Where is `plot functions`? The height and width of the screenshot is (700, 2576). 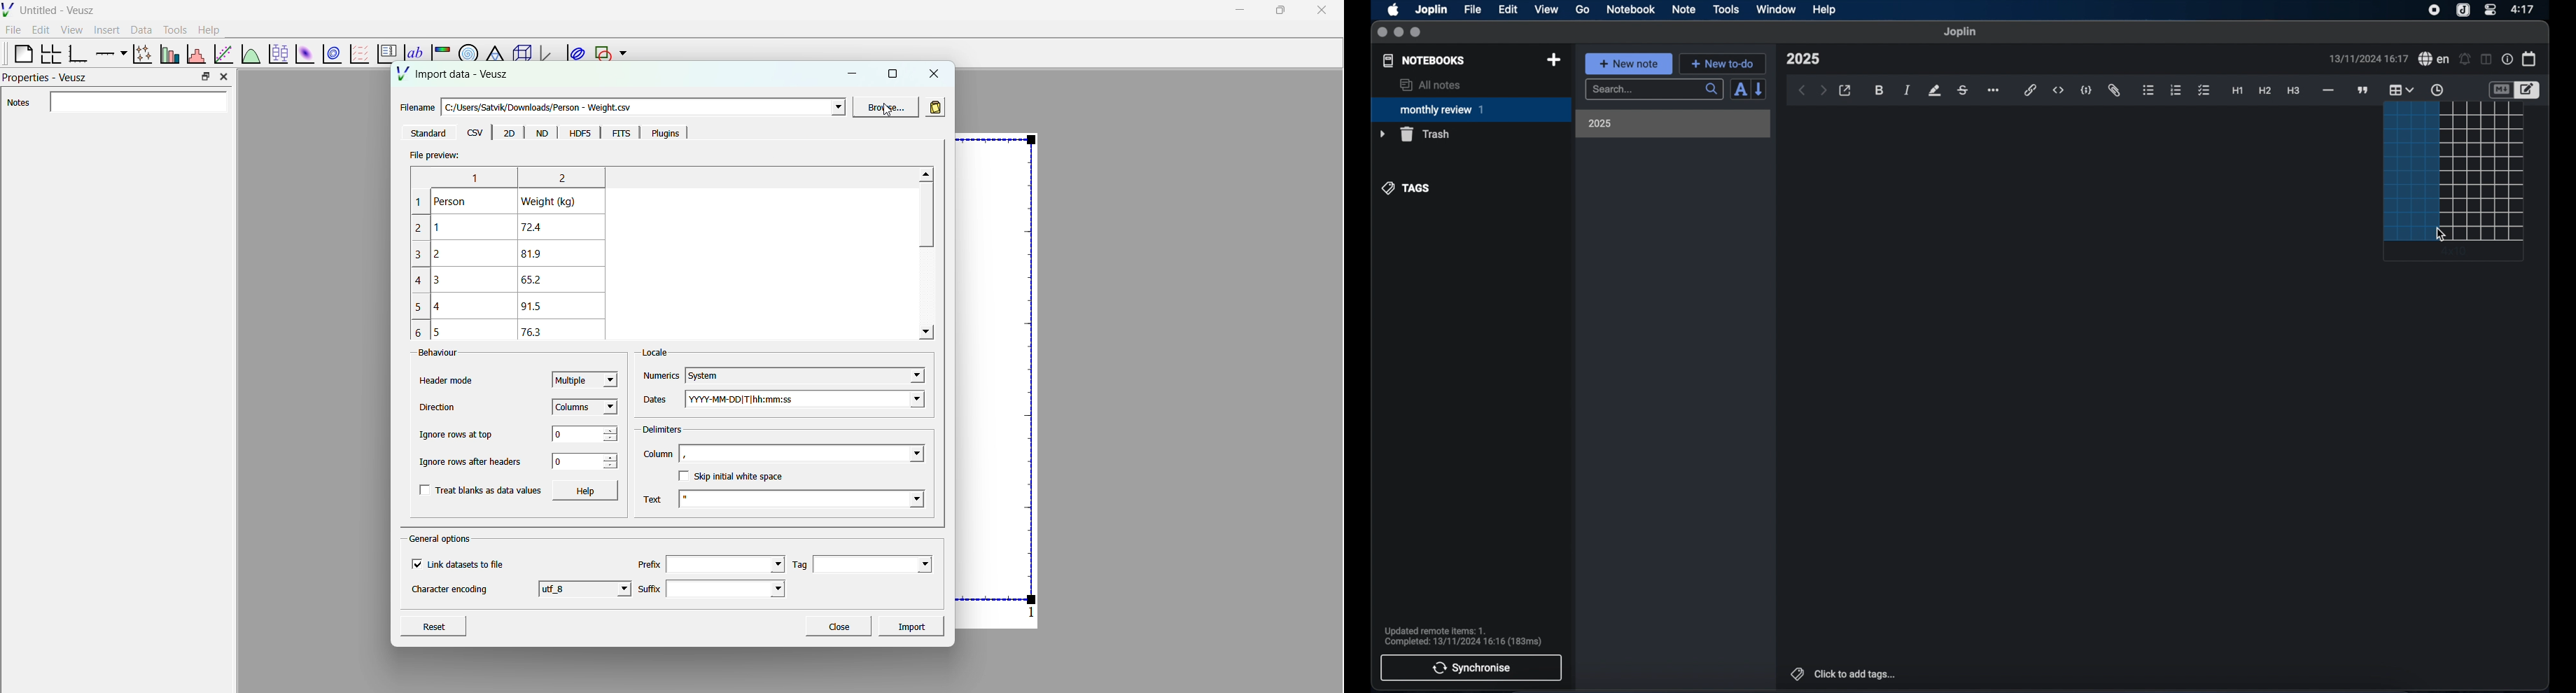 plot functions is located at coordinates (250, 53).